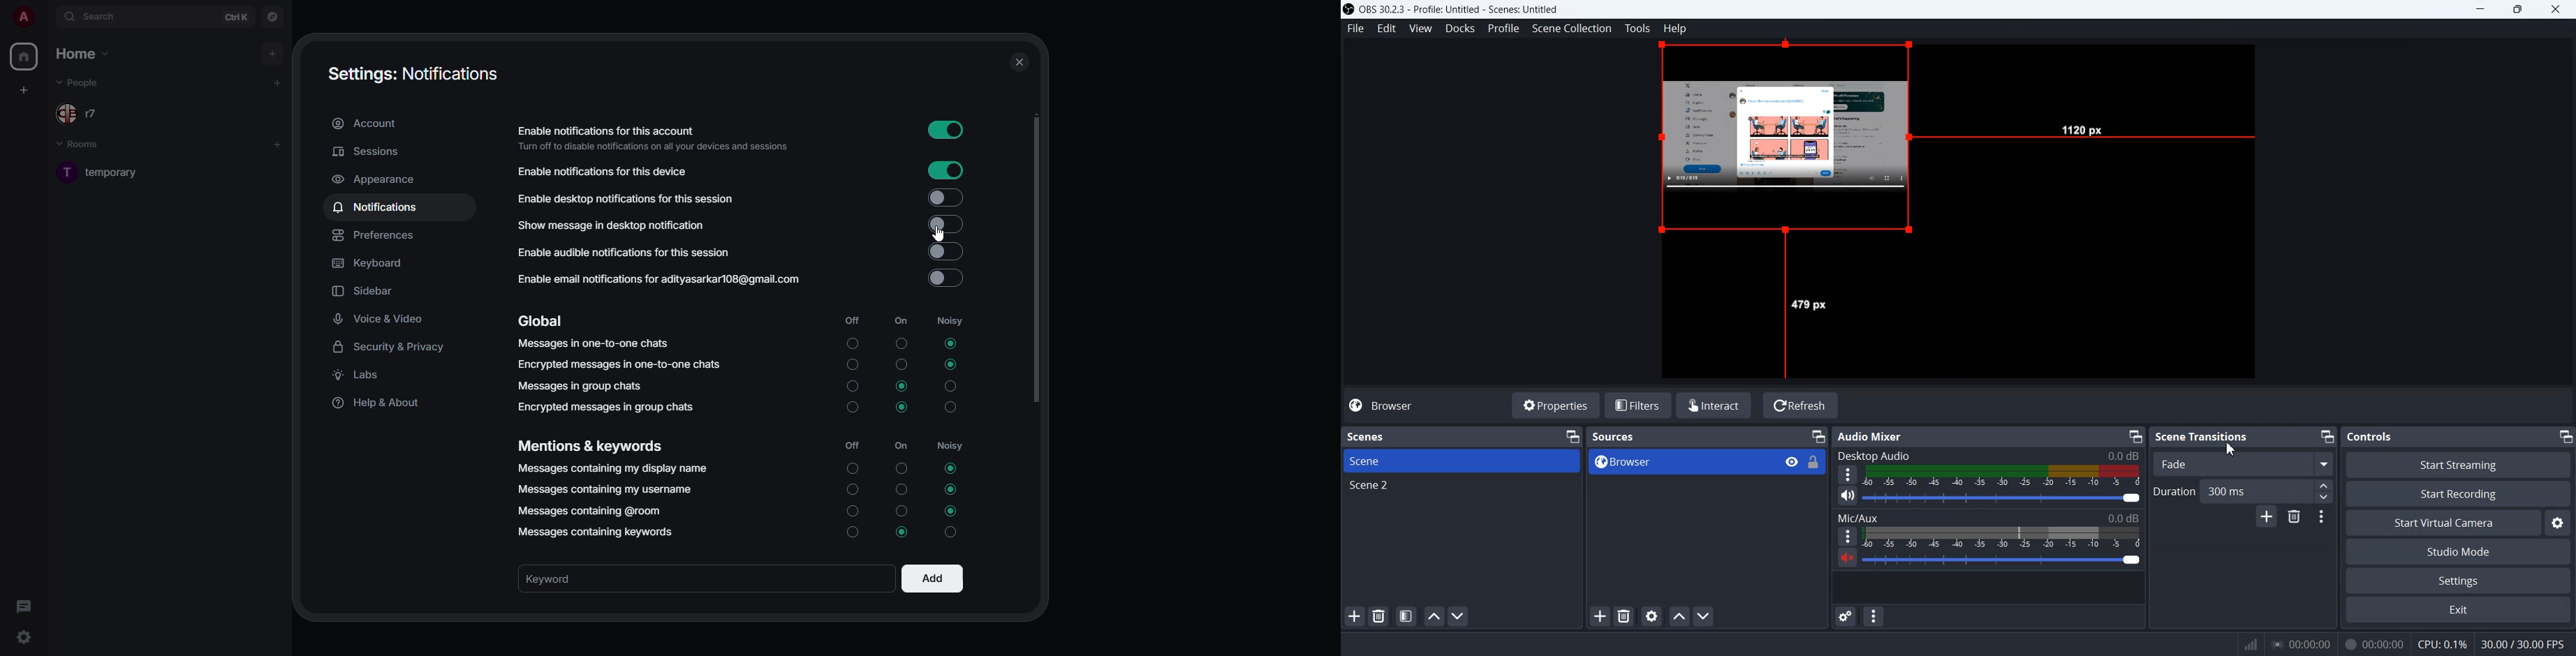  What do you see at coordinates (81, 113) in the screenshot?
I see `people` at bounding box center [81, 113].